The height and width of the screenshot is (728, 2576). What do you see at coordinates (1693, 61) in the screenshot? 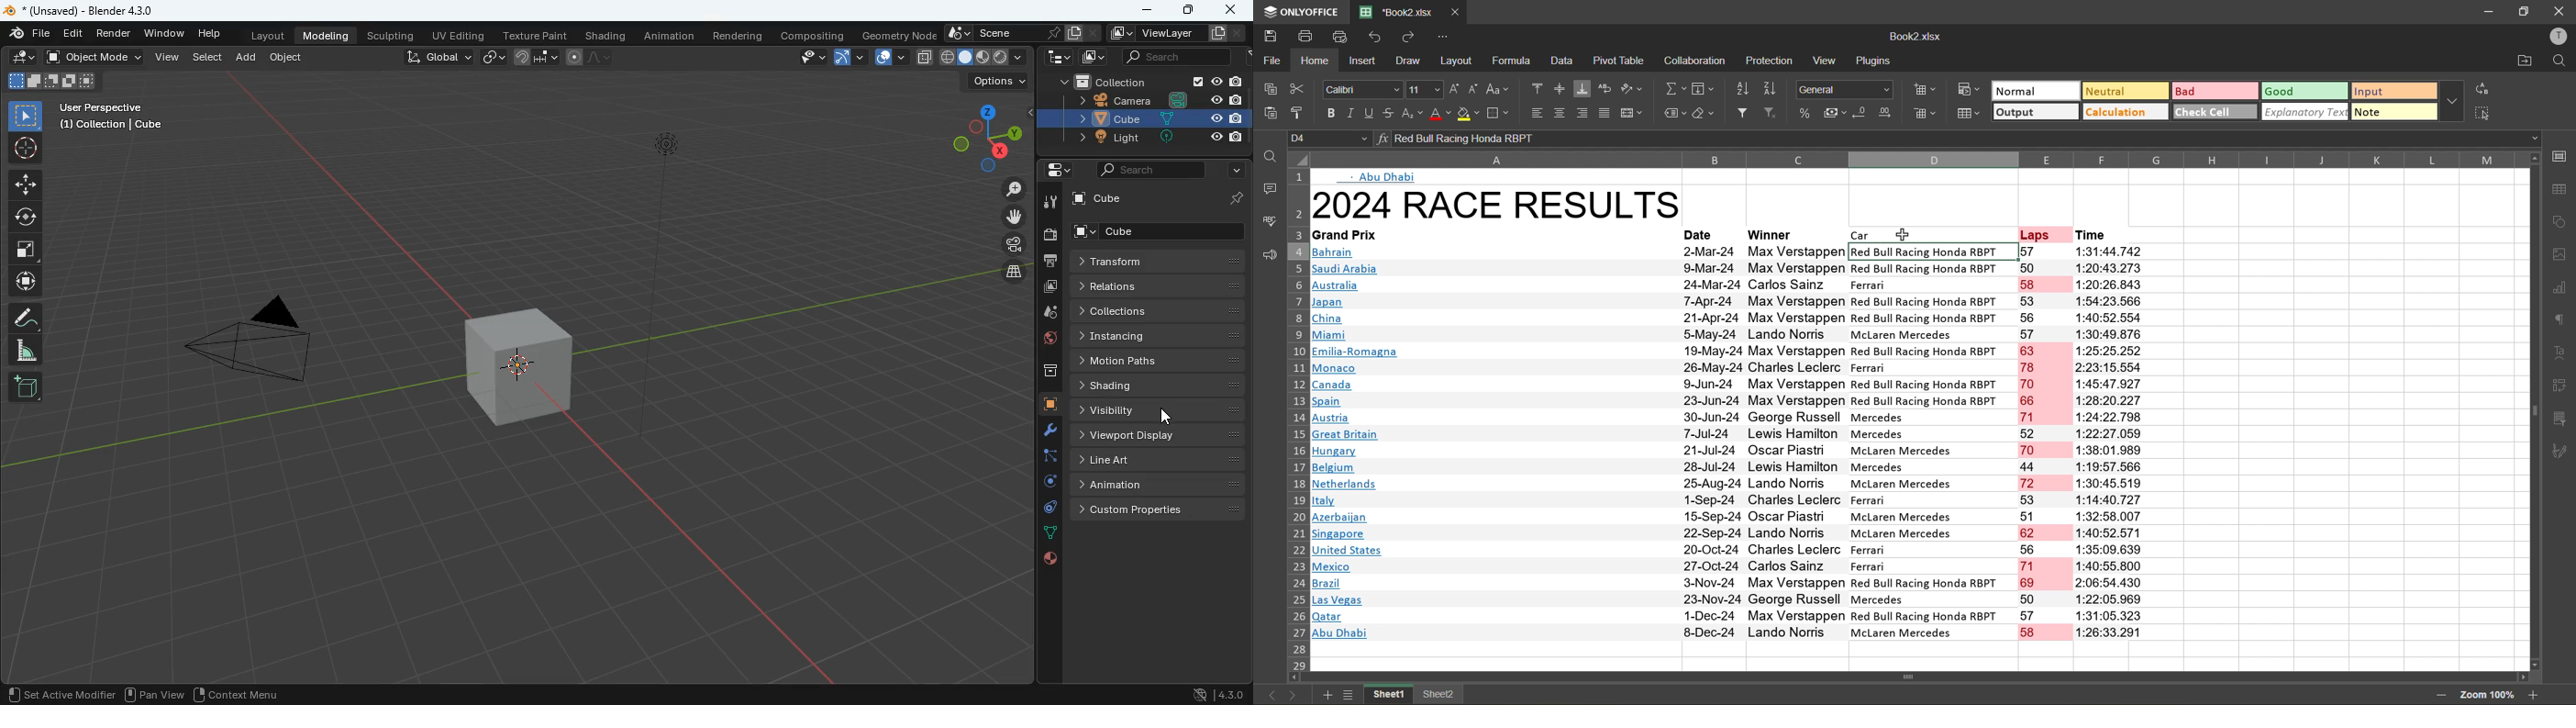
I see `collaboration` at bounding box center [1693, 61].